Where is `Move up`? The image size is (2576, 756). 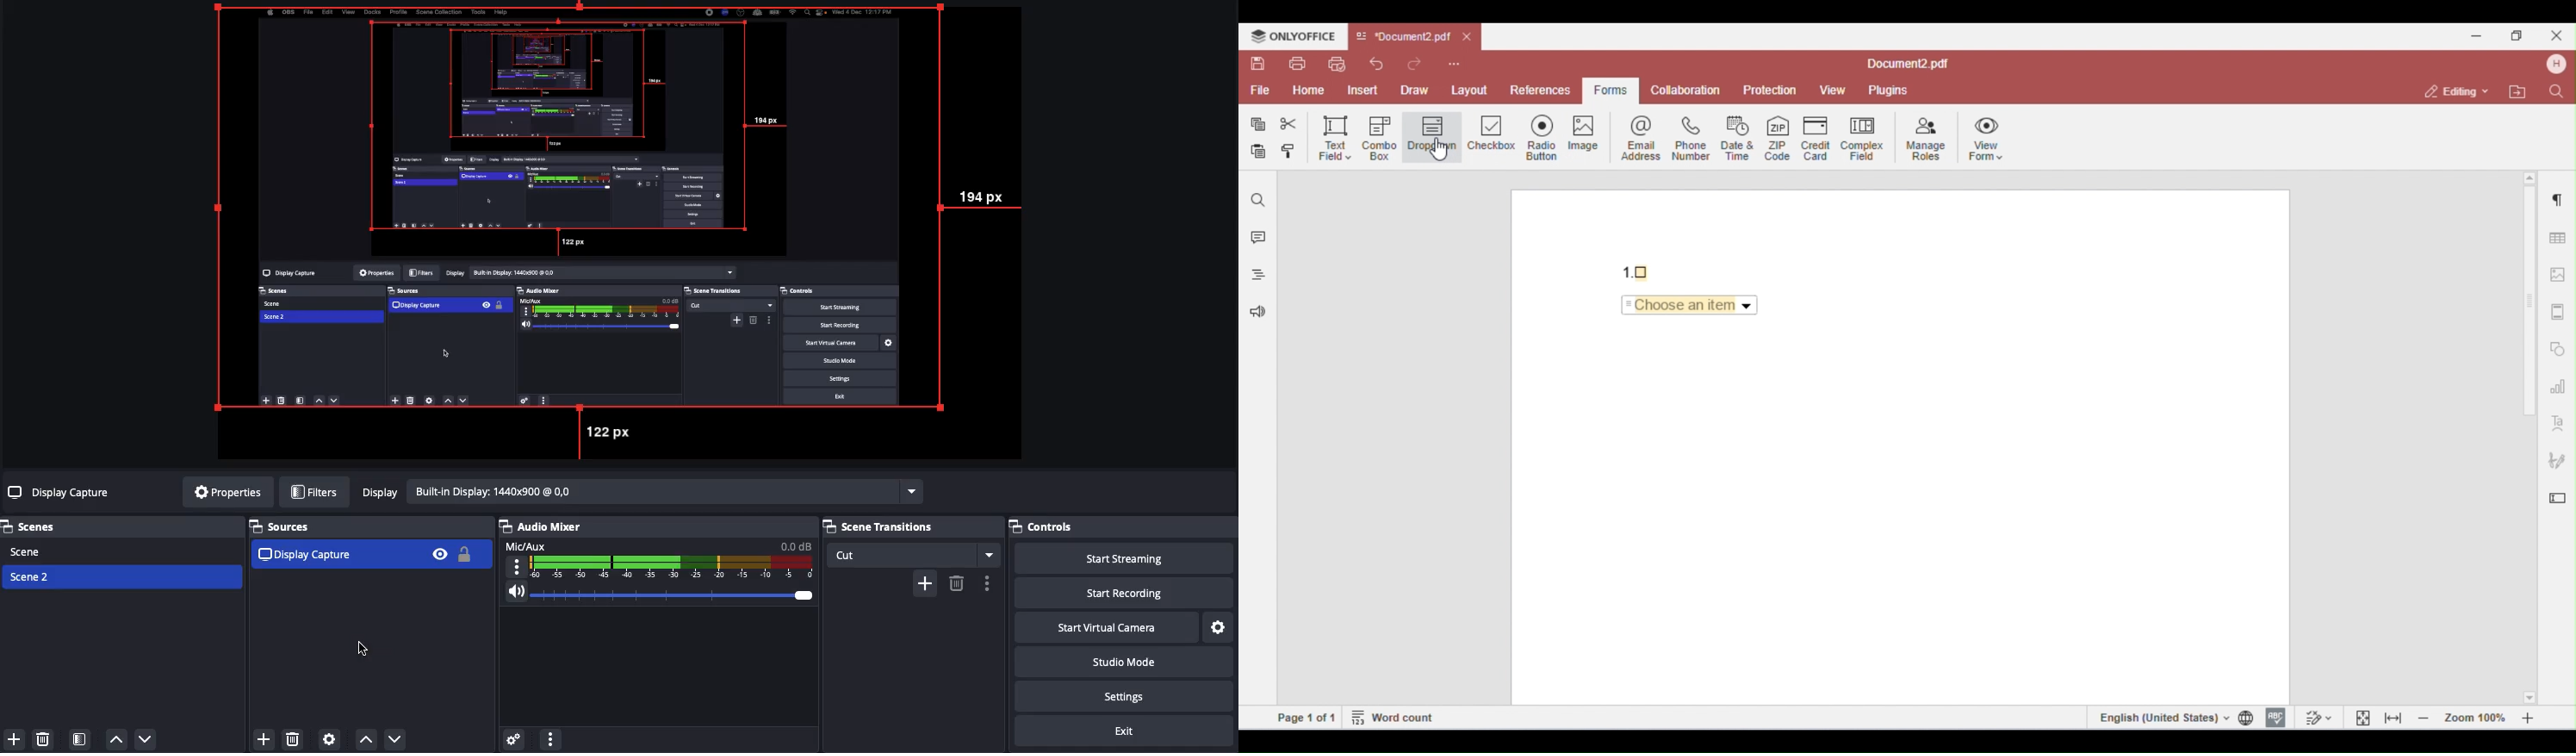 Move up is located at coordinates (118, 740).